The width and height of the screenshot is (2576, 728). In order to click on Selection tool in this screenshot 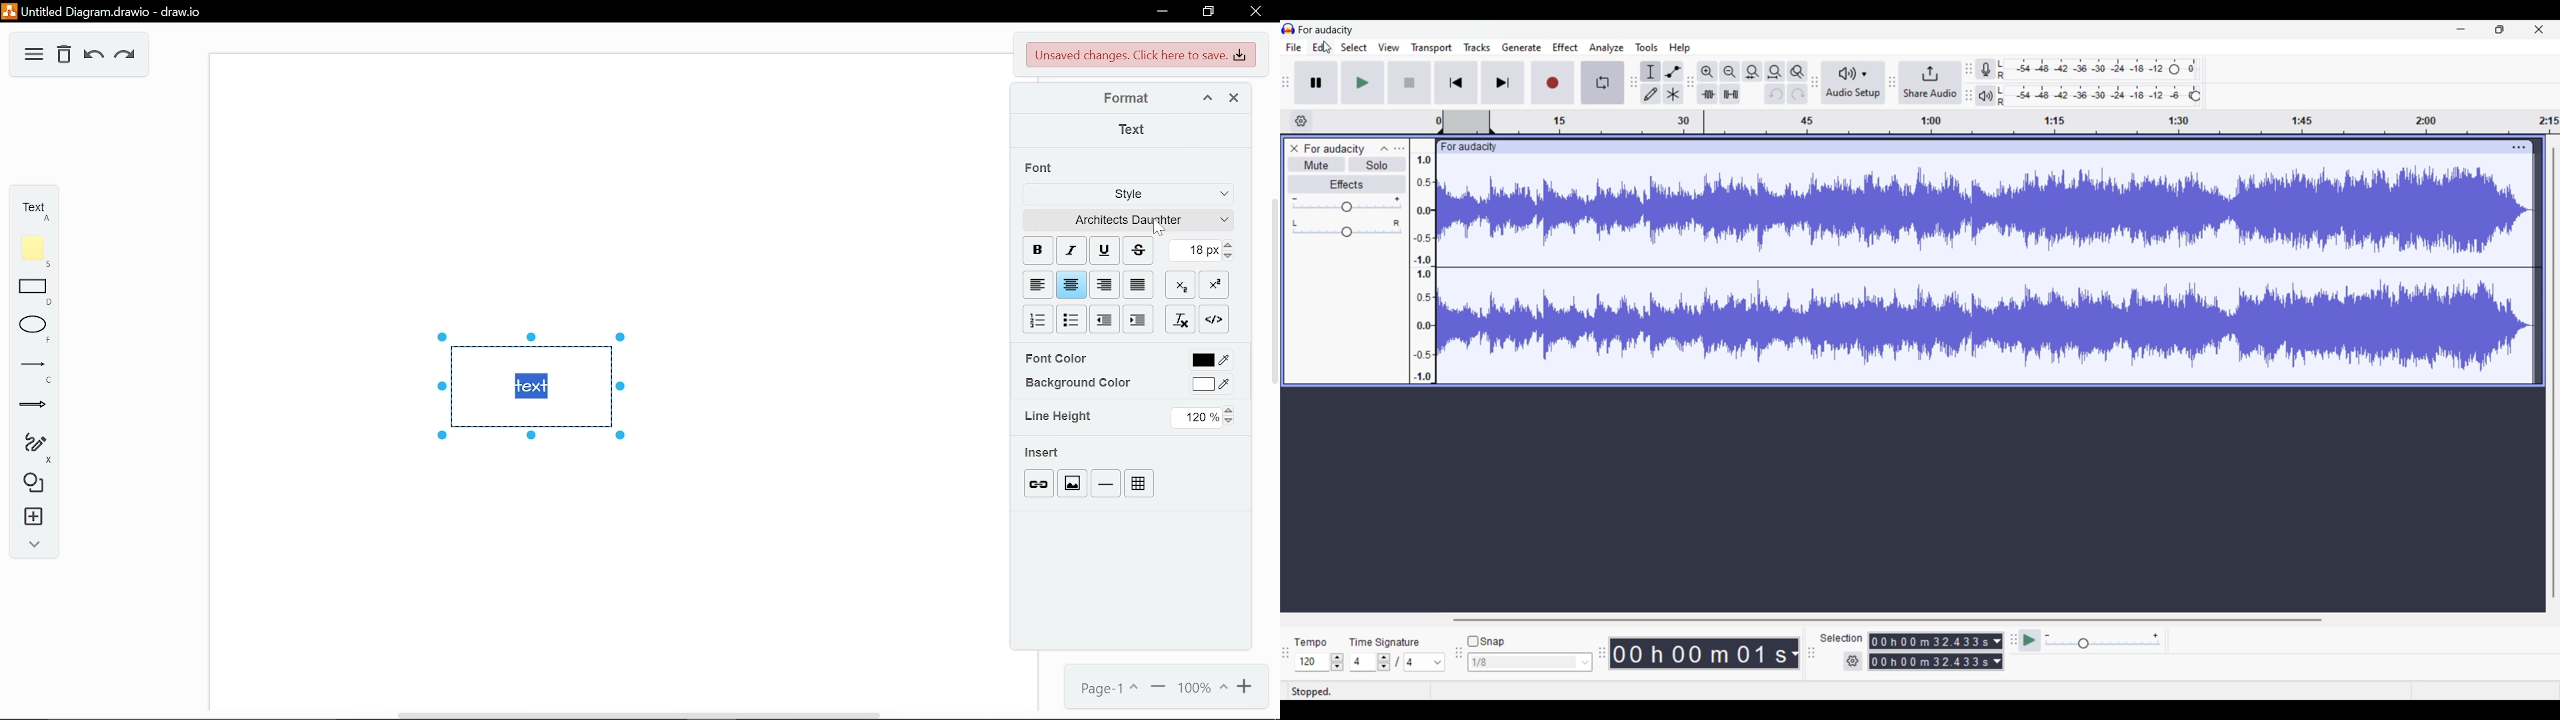, I will do `click(1651, 71)`.